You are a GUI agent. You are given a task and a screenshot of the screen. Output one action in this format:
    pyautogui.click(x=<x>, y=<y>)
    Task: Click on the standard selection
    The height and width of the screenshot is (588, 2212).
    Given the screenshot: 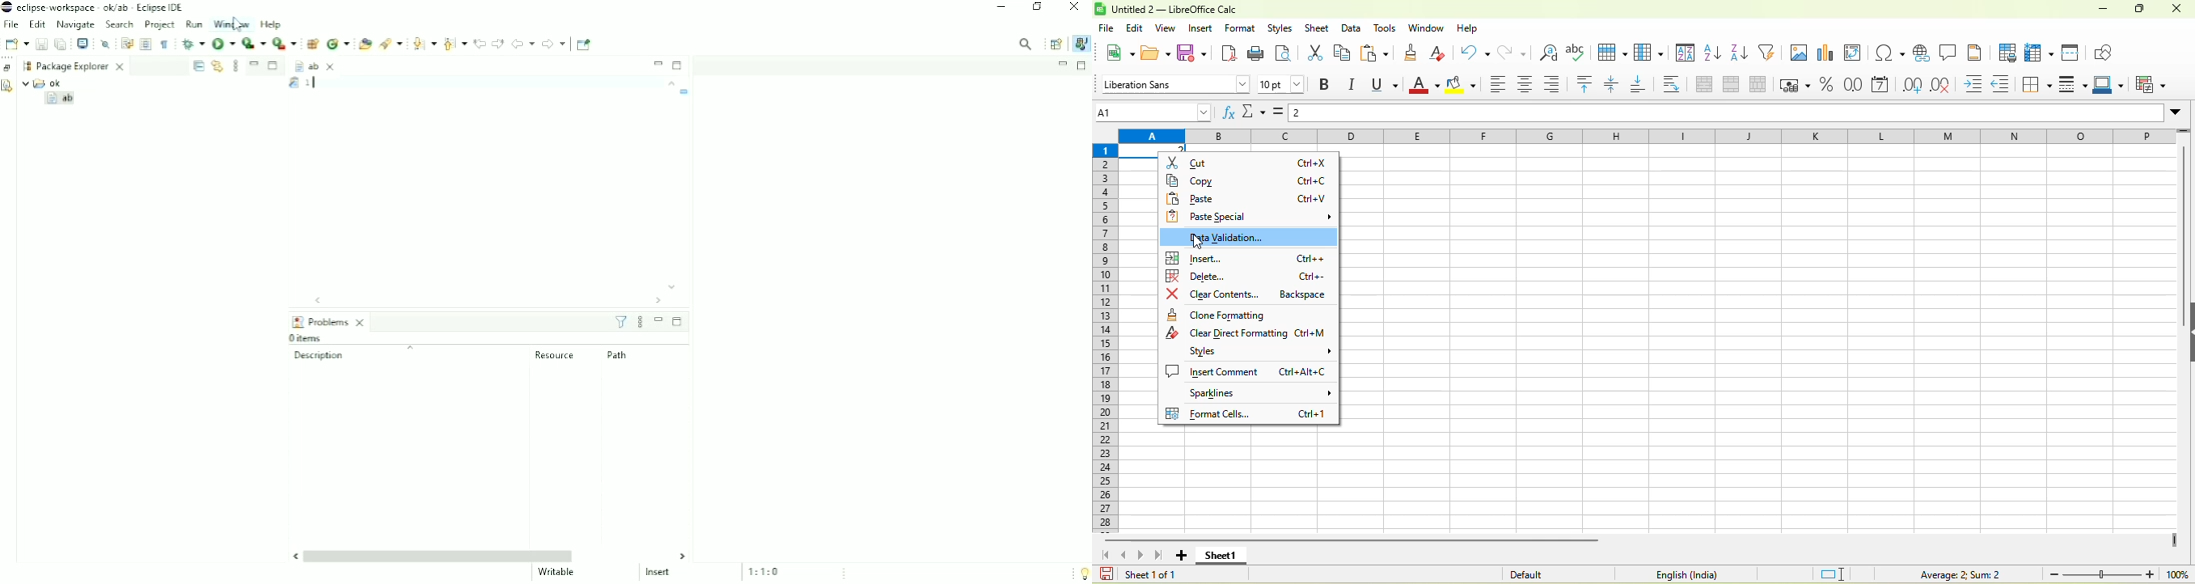 What is the action you would take?
    pyautogui.click(x=1835, y=575)
    